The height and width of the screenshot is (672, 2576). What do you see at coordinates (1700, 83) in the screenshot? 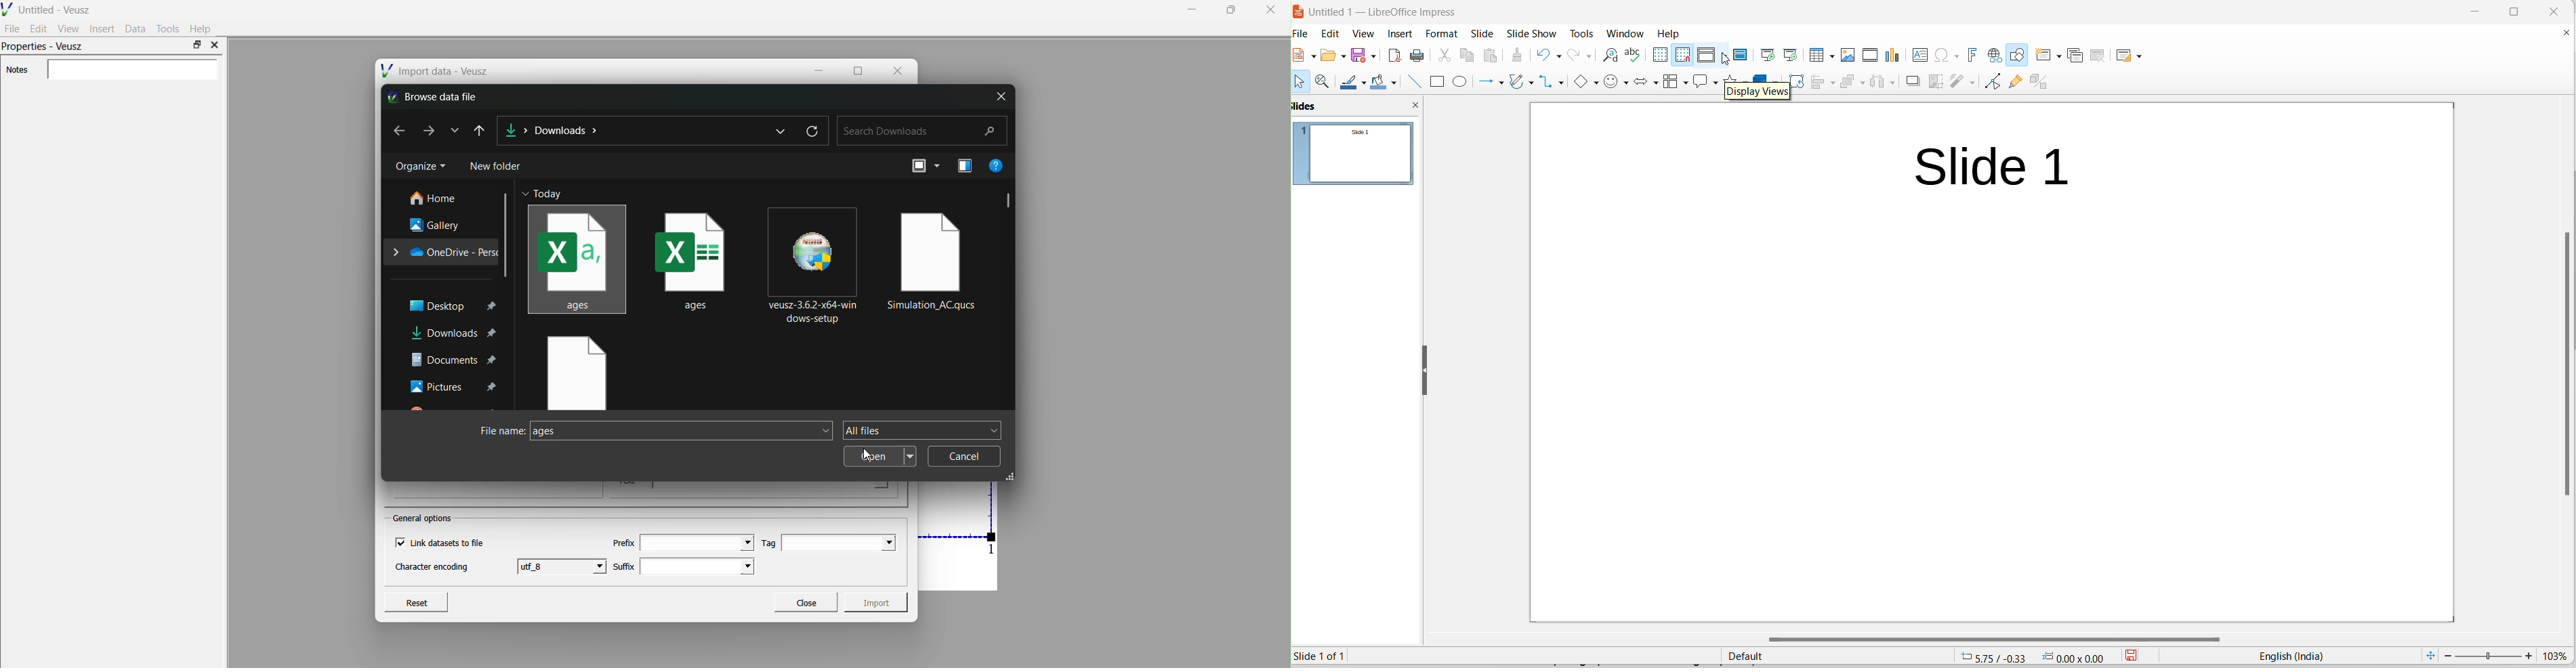
I see `callout shapes` at bounding box center [1700, 83].